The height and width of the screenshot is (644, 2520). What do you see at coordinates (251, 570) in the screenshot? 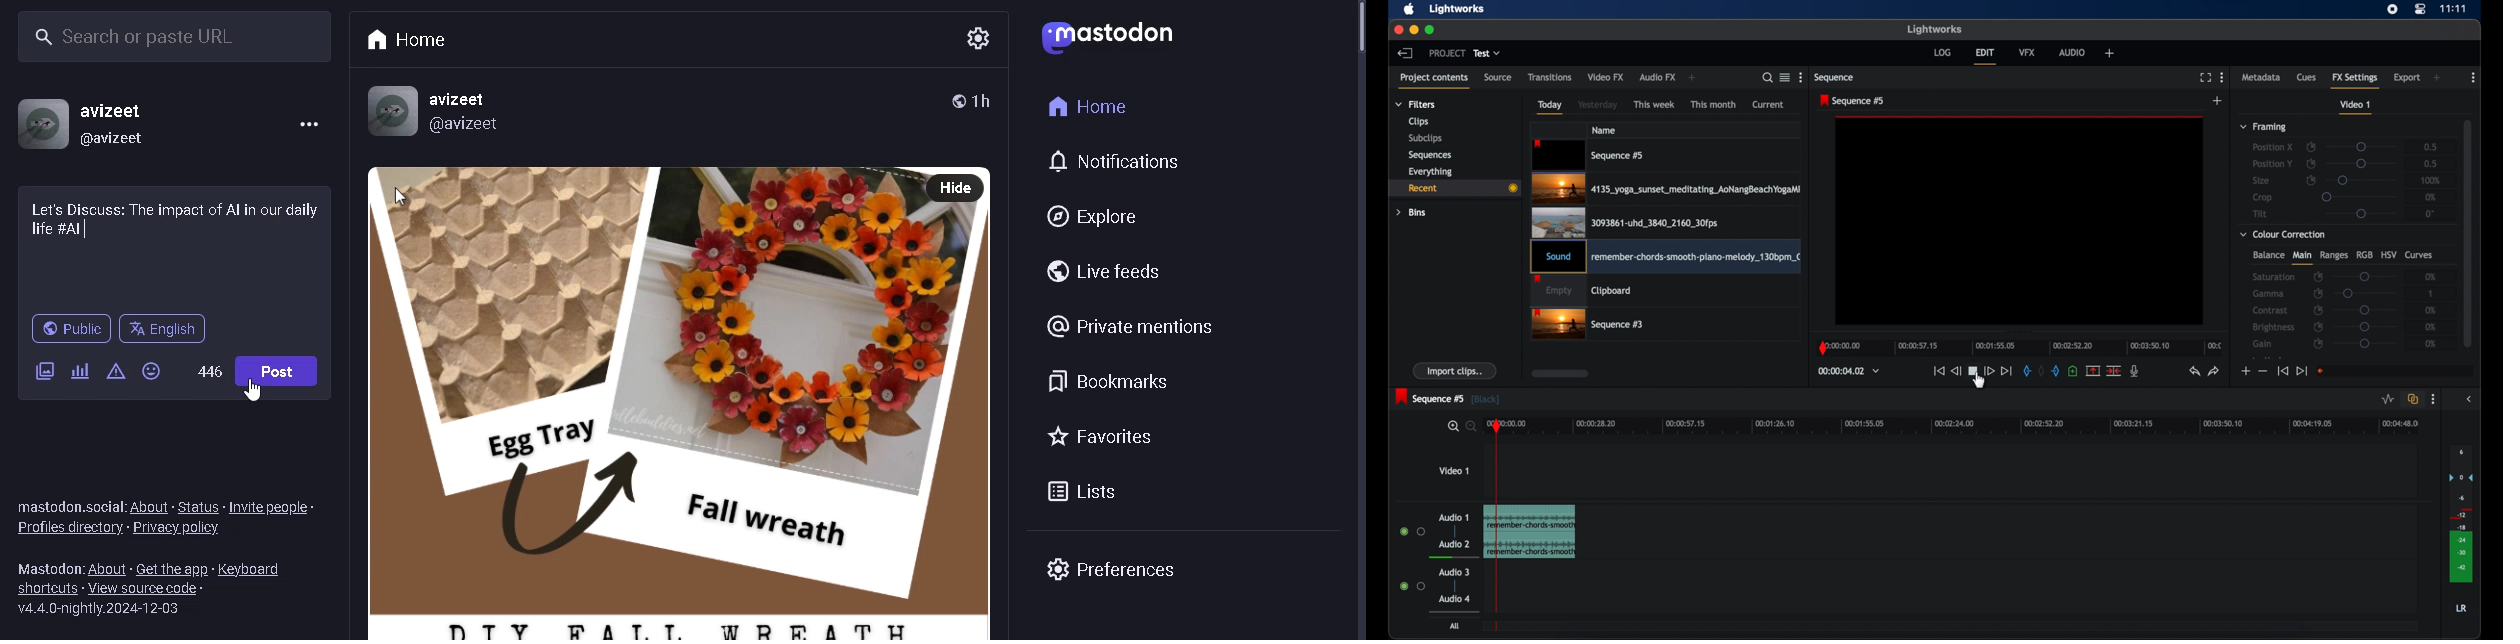
I see `KEYBOARDS` at bounding box center [251, 570].